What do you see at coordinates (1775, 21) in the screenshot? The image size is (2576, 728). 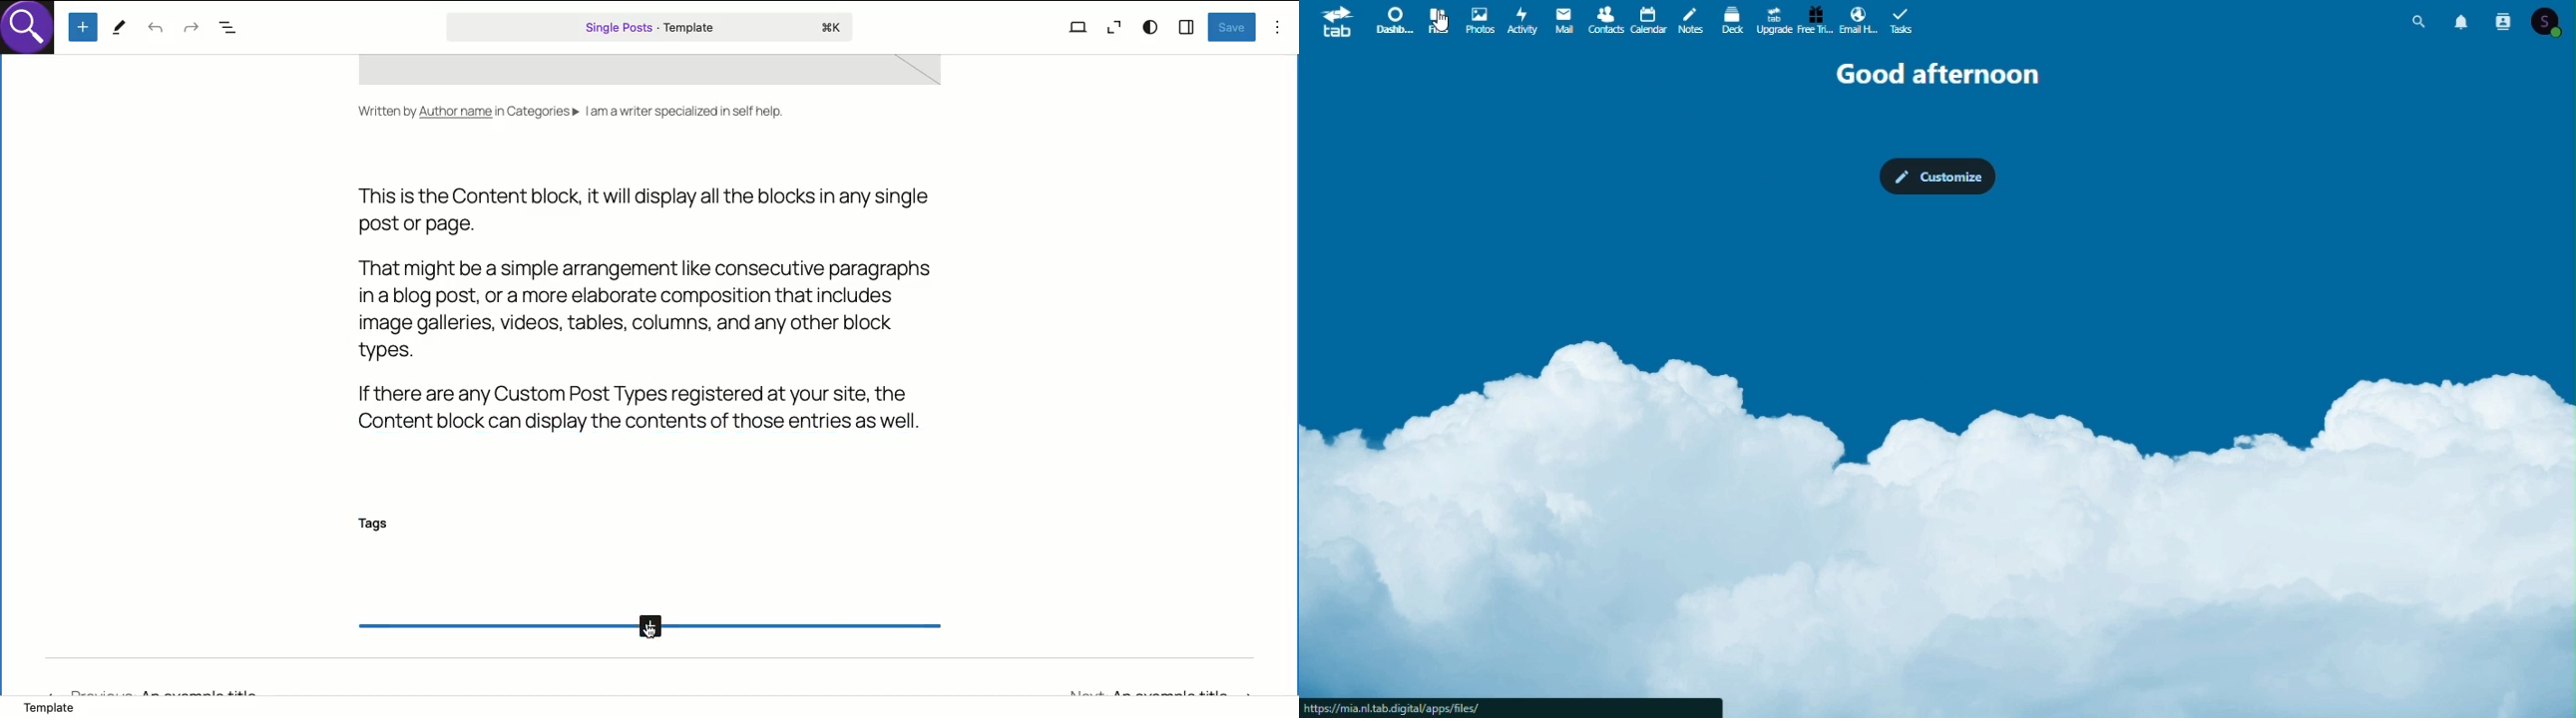 I see `Upgrade` at bounding box center [1775, 21].